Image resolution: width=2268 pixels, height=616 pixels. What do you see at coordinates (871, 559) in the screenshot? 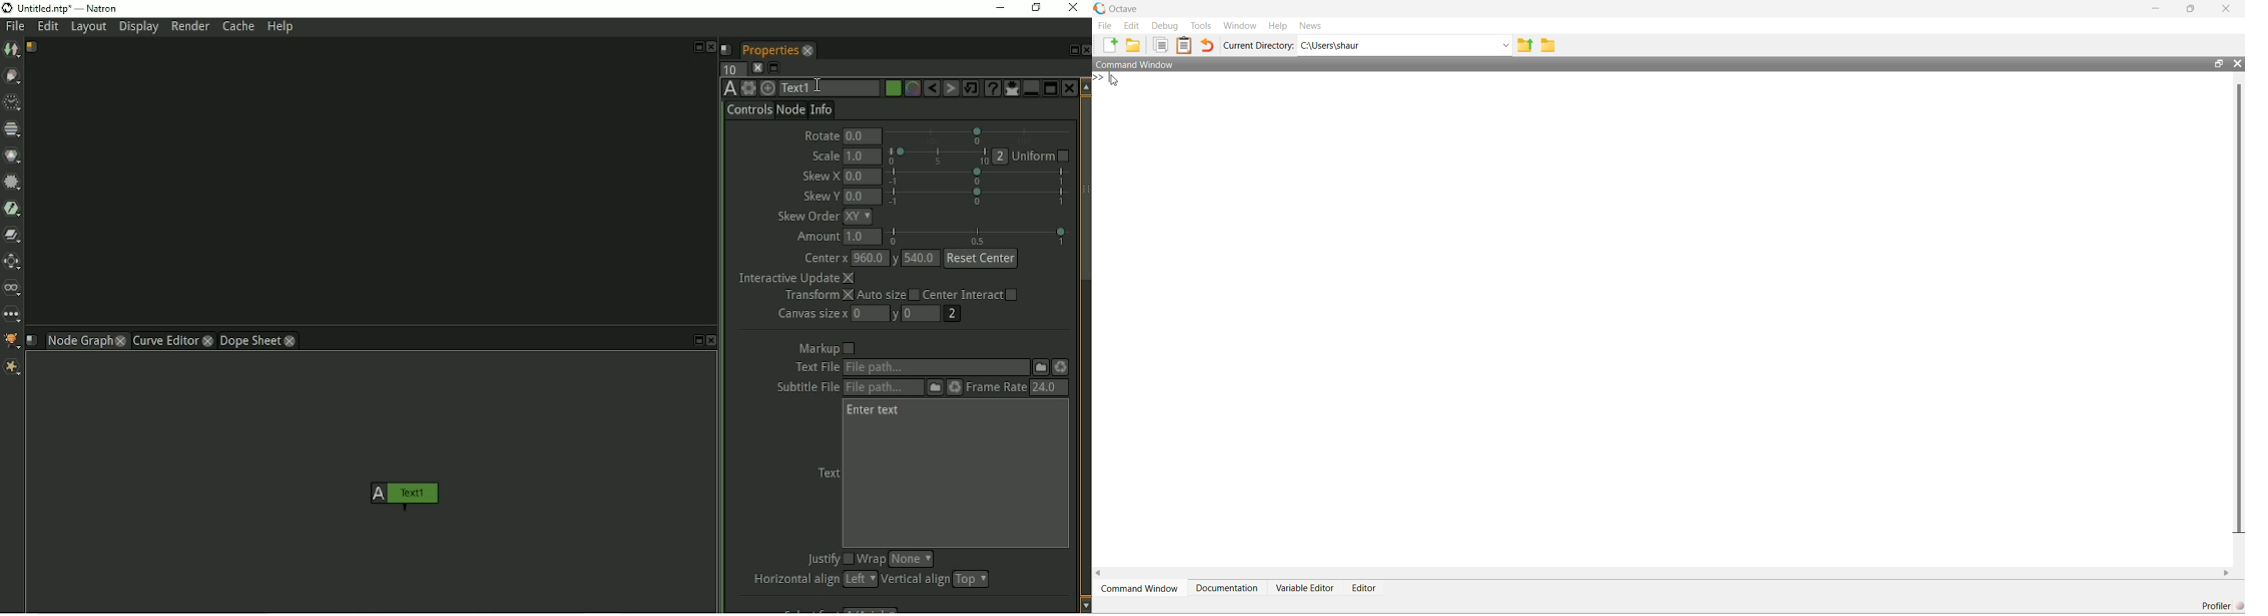
I see `Wrap` at bounding box center [871, 559].